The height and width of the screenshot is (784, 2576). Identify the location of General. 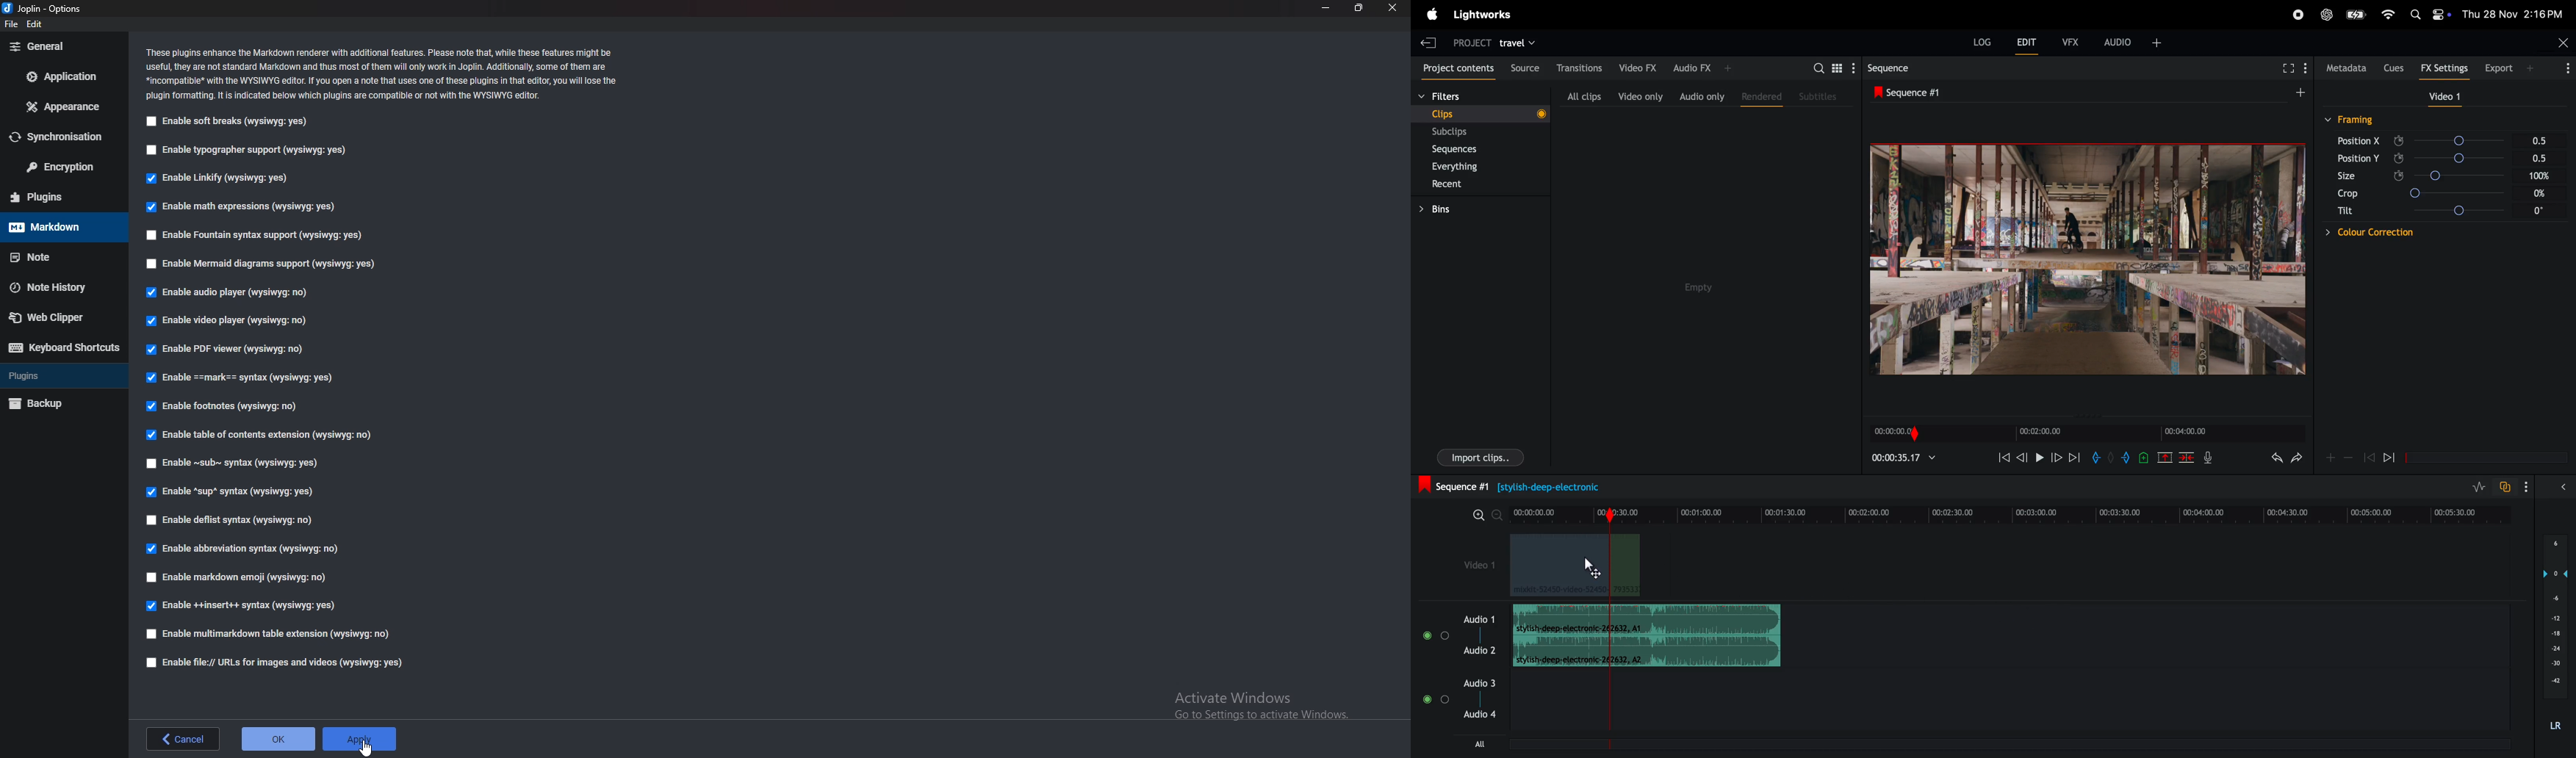
(63, 47).